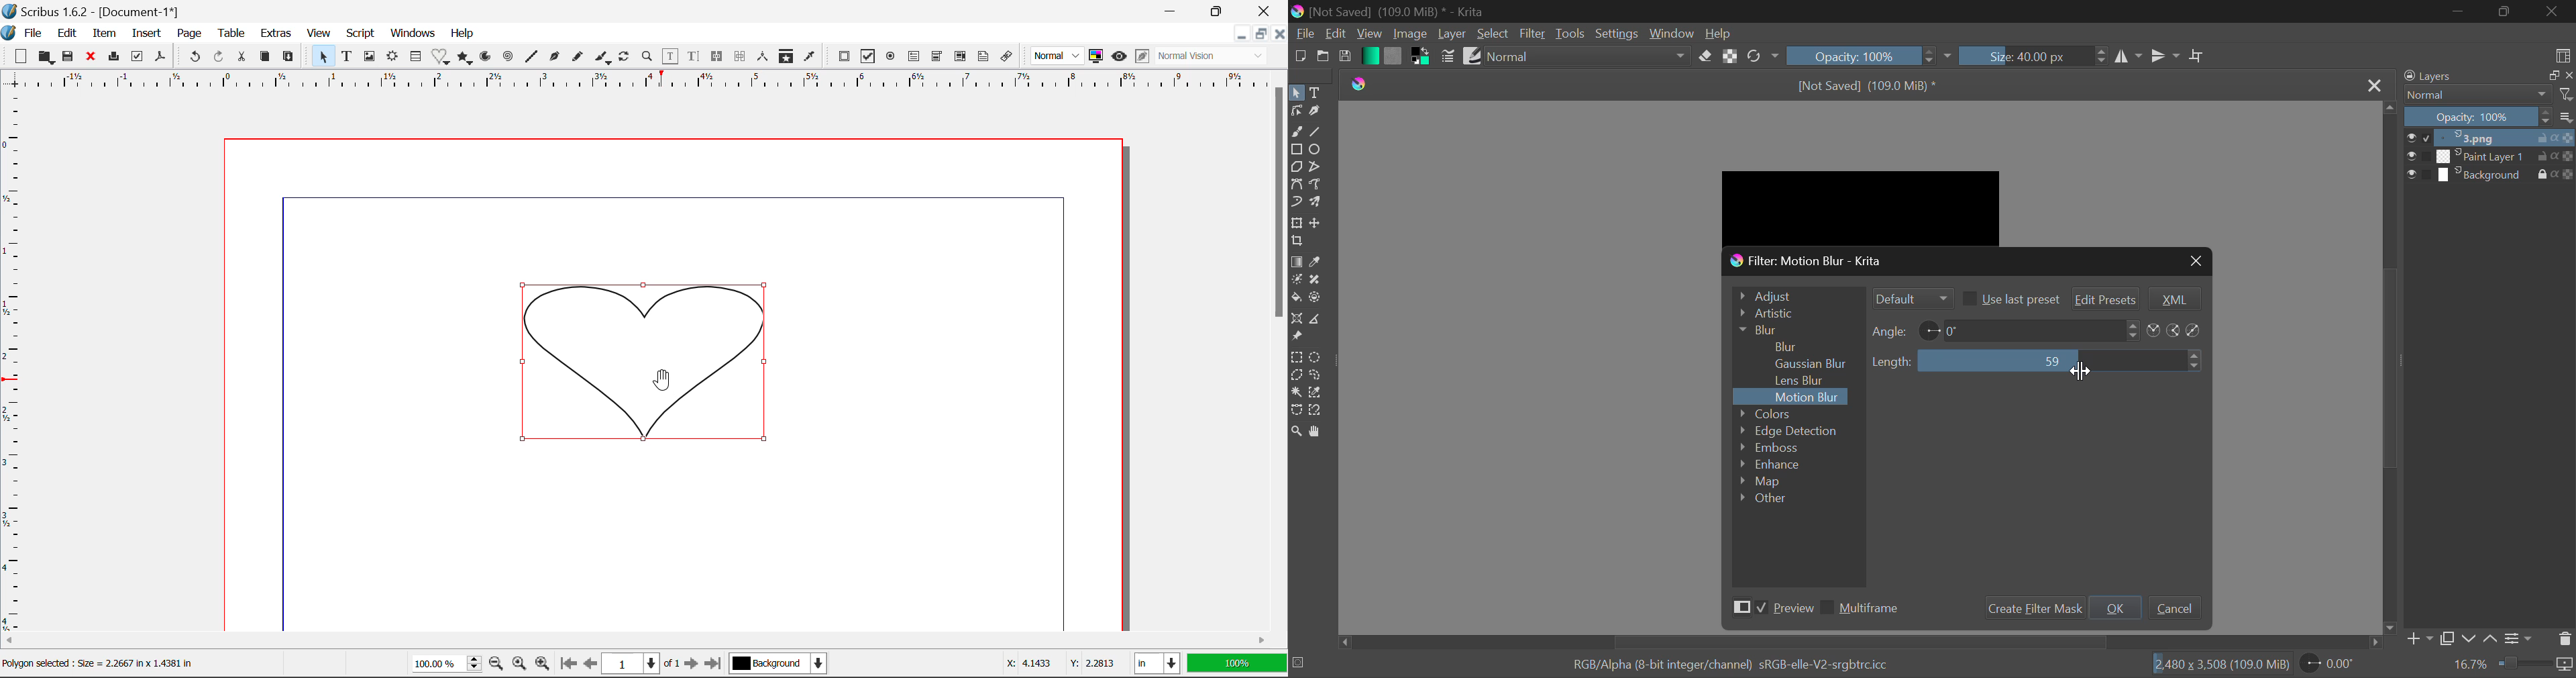 This screenshot has width=2576, height=700. Describe the element at coordinates (508, 57) in the screenshot. I see `Spiral` at that location.